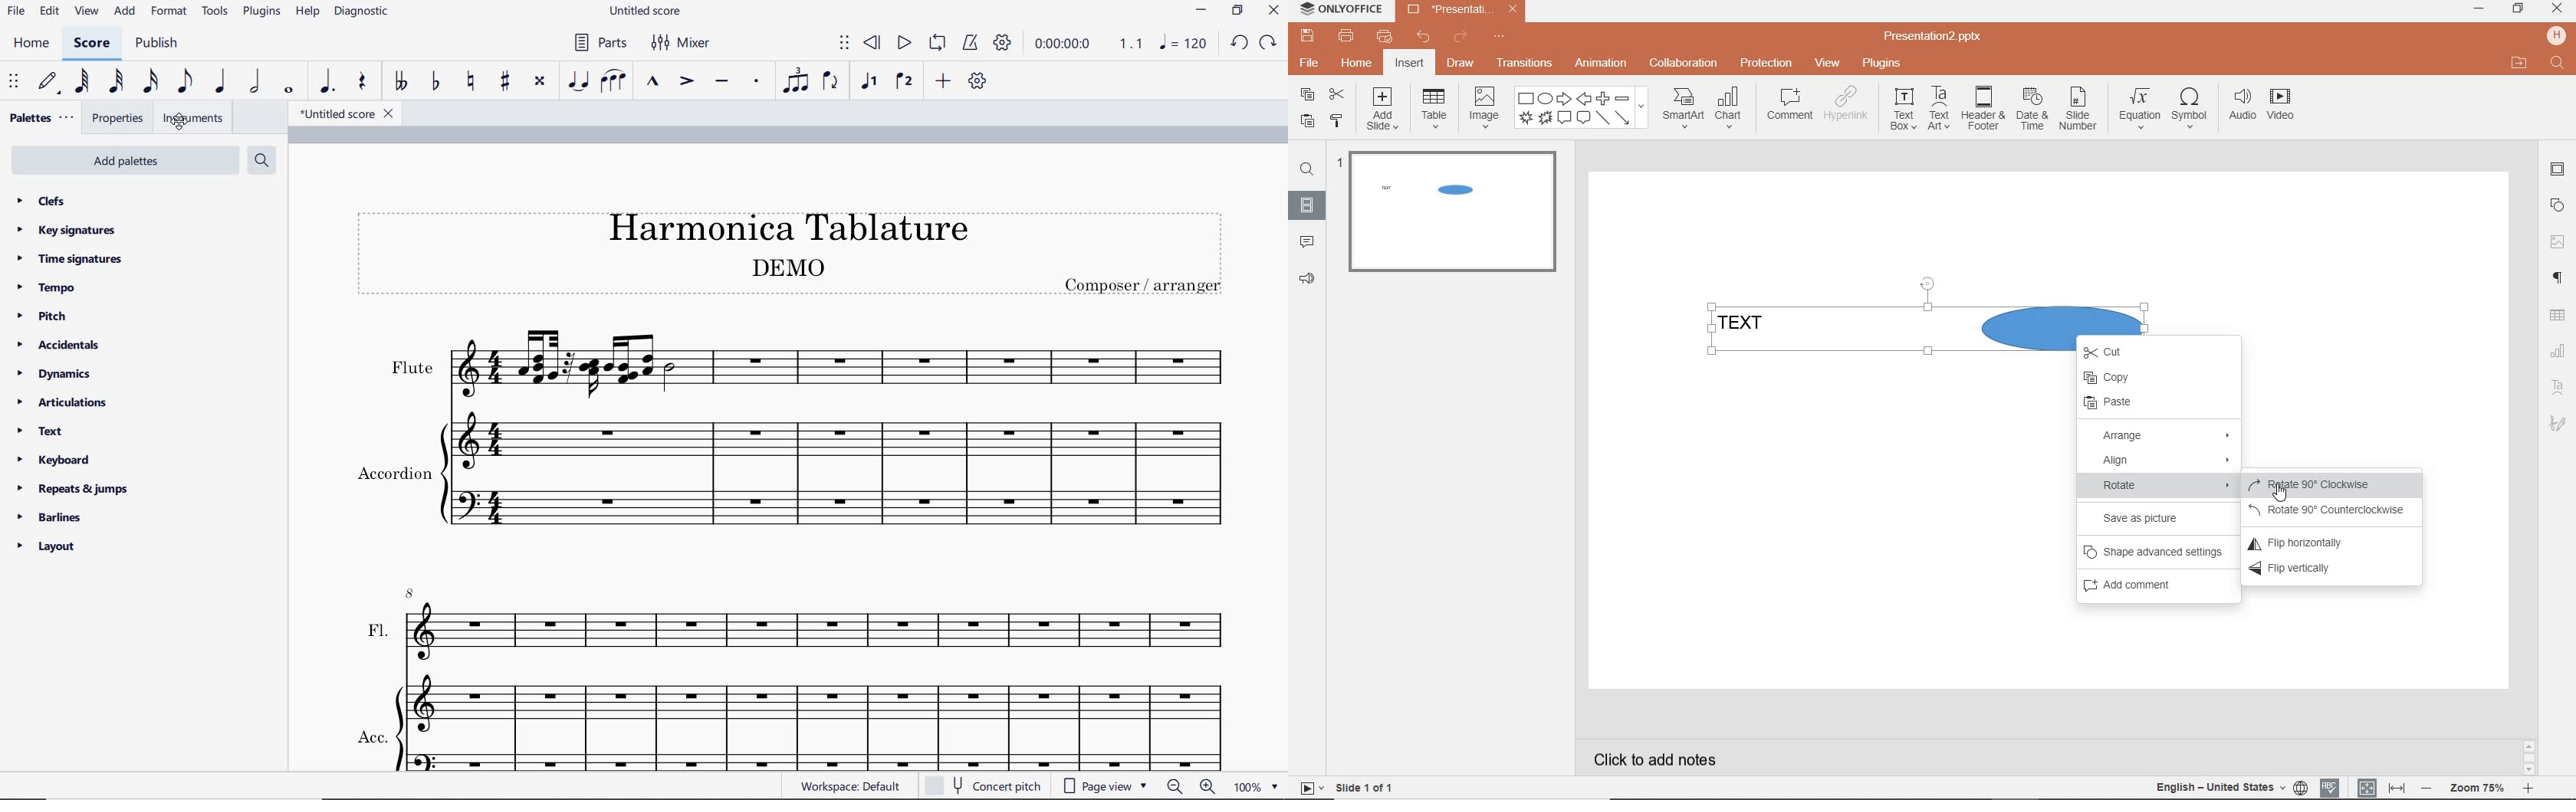  Describe the element at coordinates (1934, 37) in the screenshot. I see `Presentation2.pptx` at that location.